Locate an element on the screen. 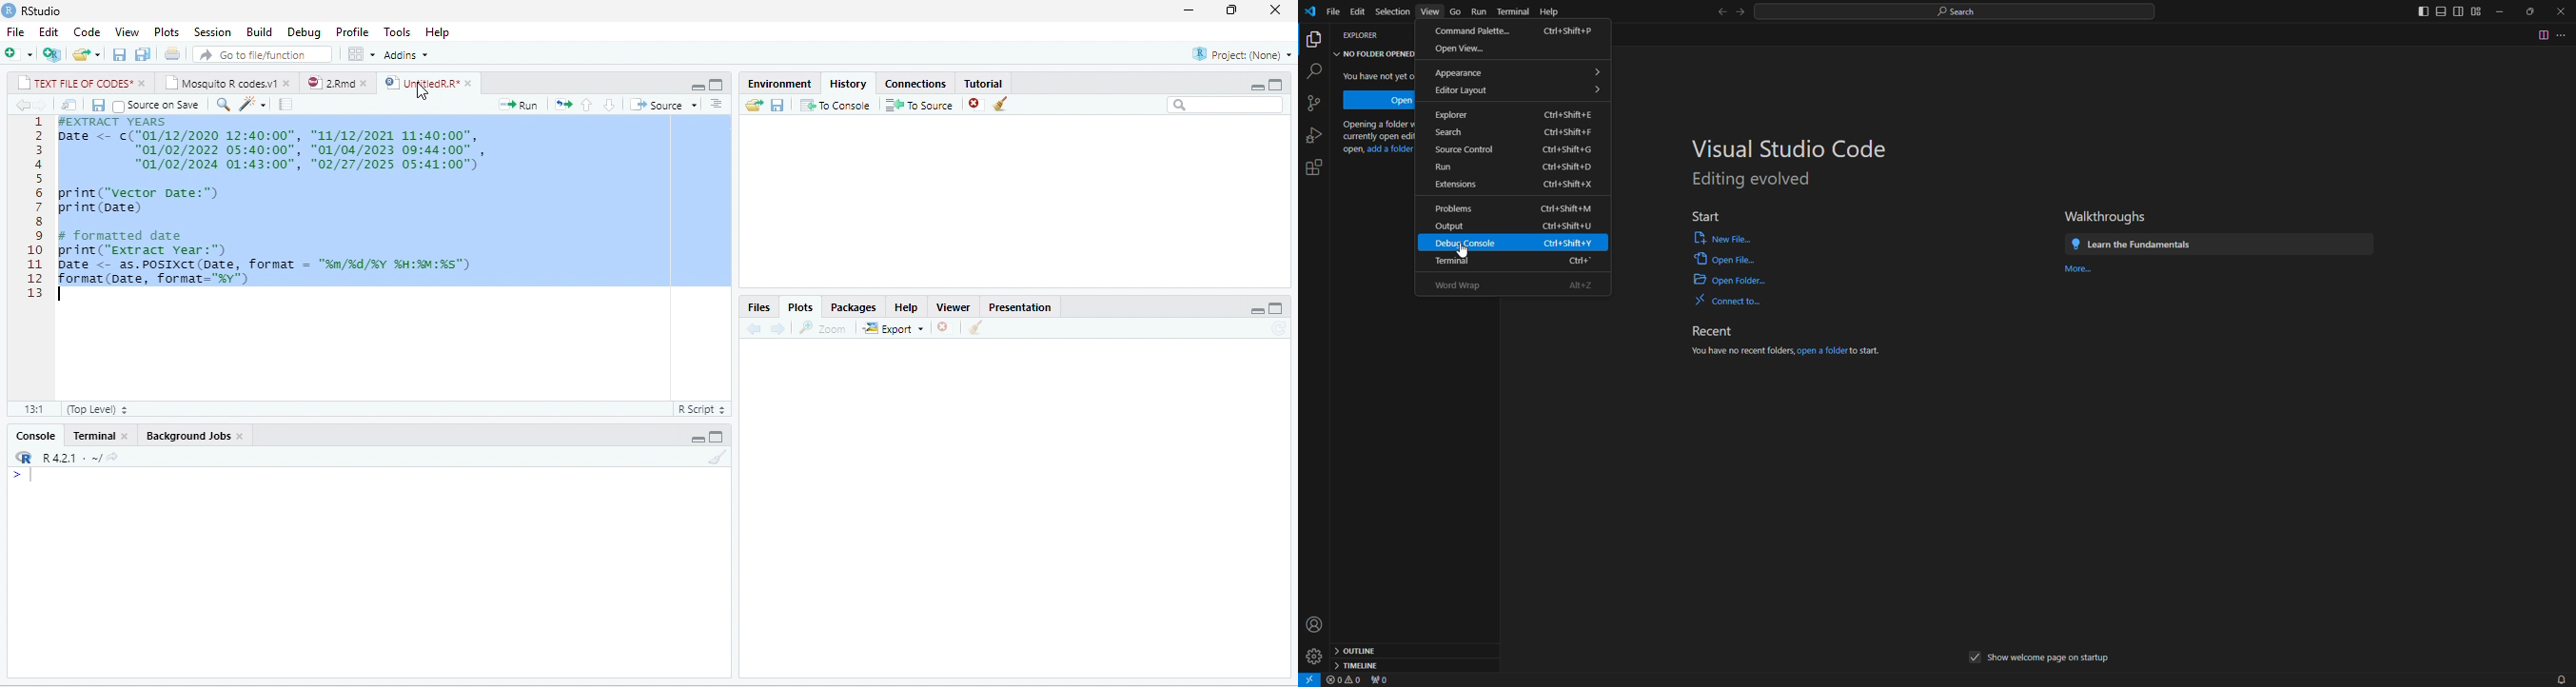 The image size is (2576, 700). open file is located at coordinates (88, 54).